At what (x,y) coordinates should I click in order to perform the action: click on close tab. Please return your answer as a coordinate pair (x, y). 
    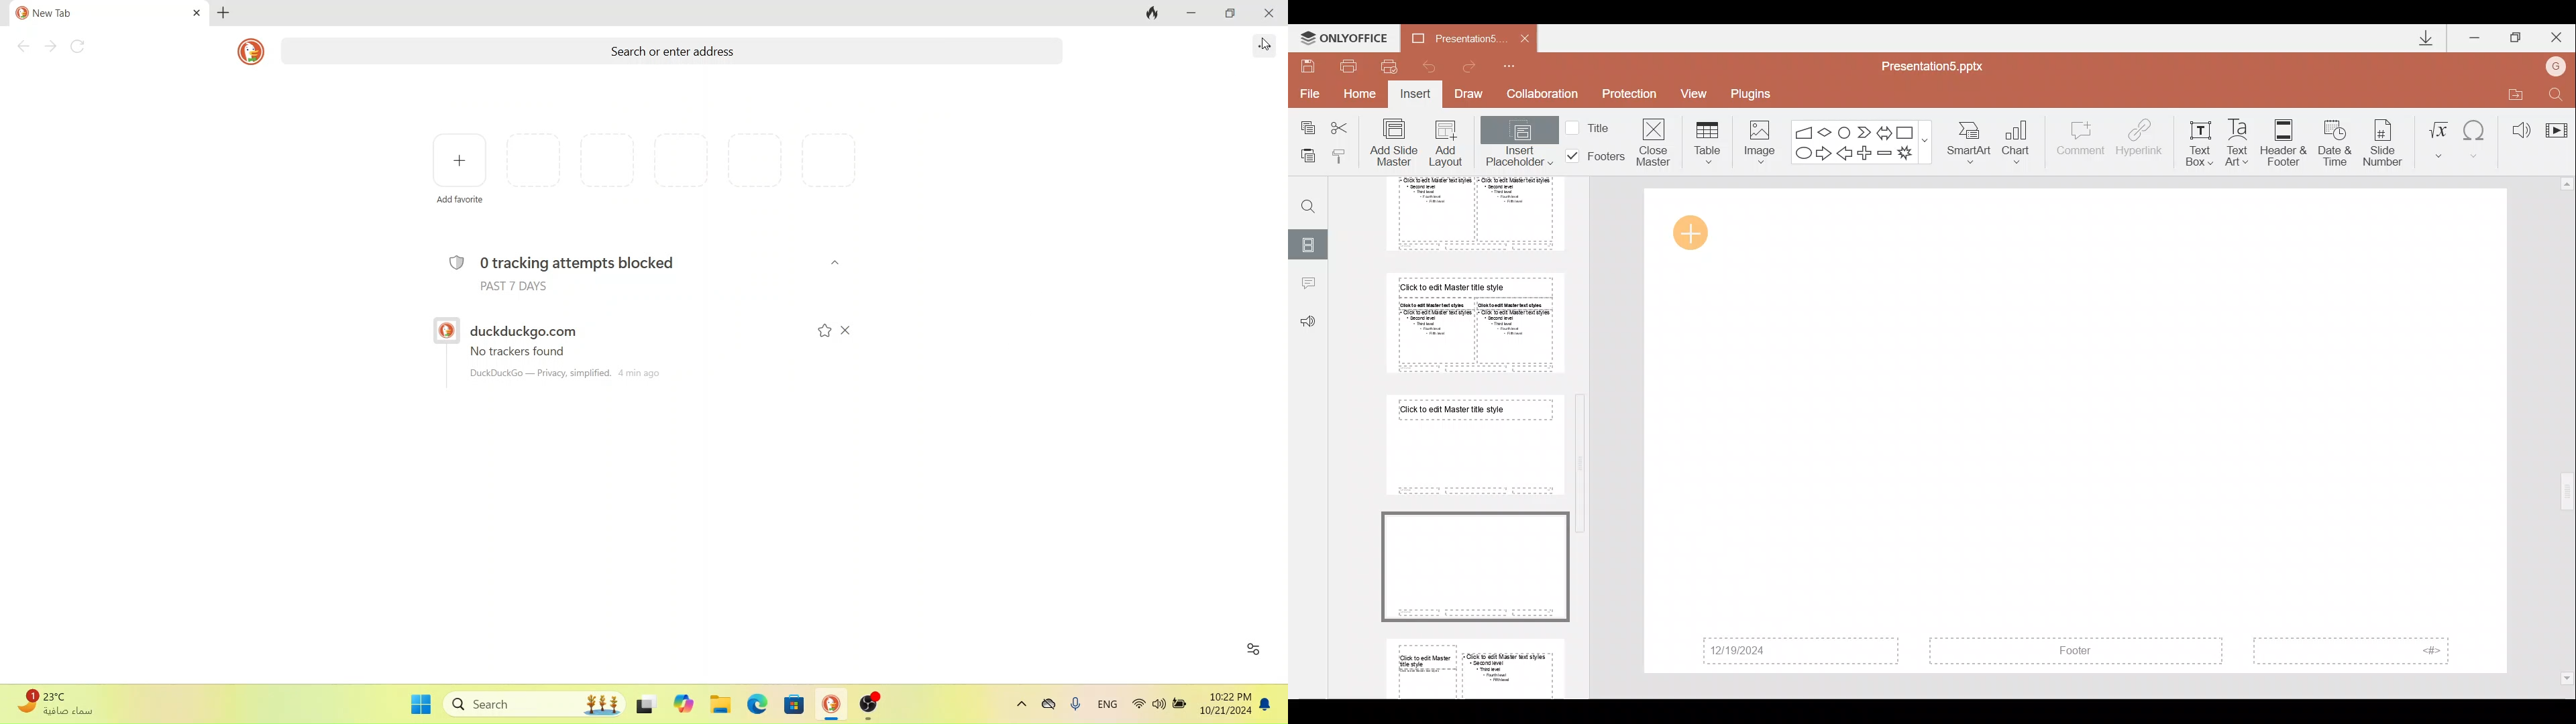
    Looking at the image, I should click on (196, 13).